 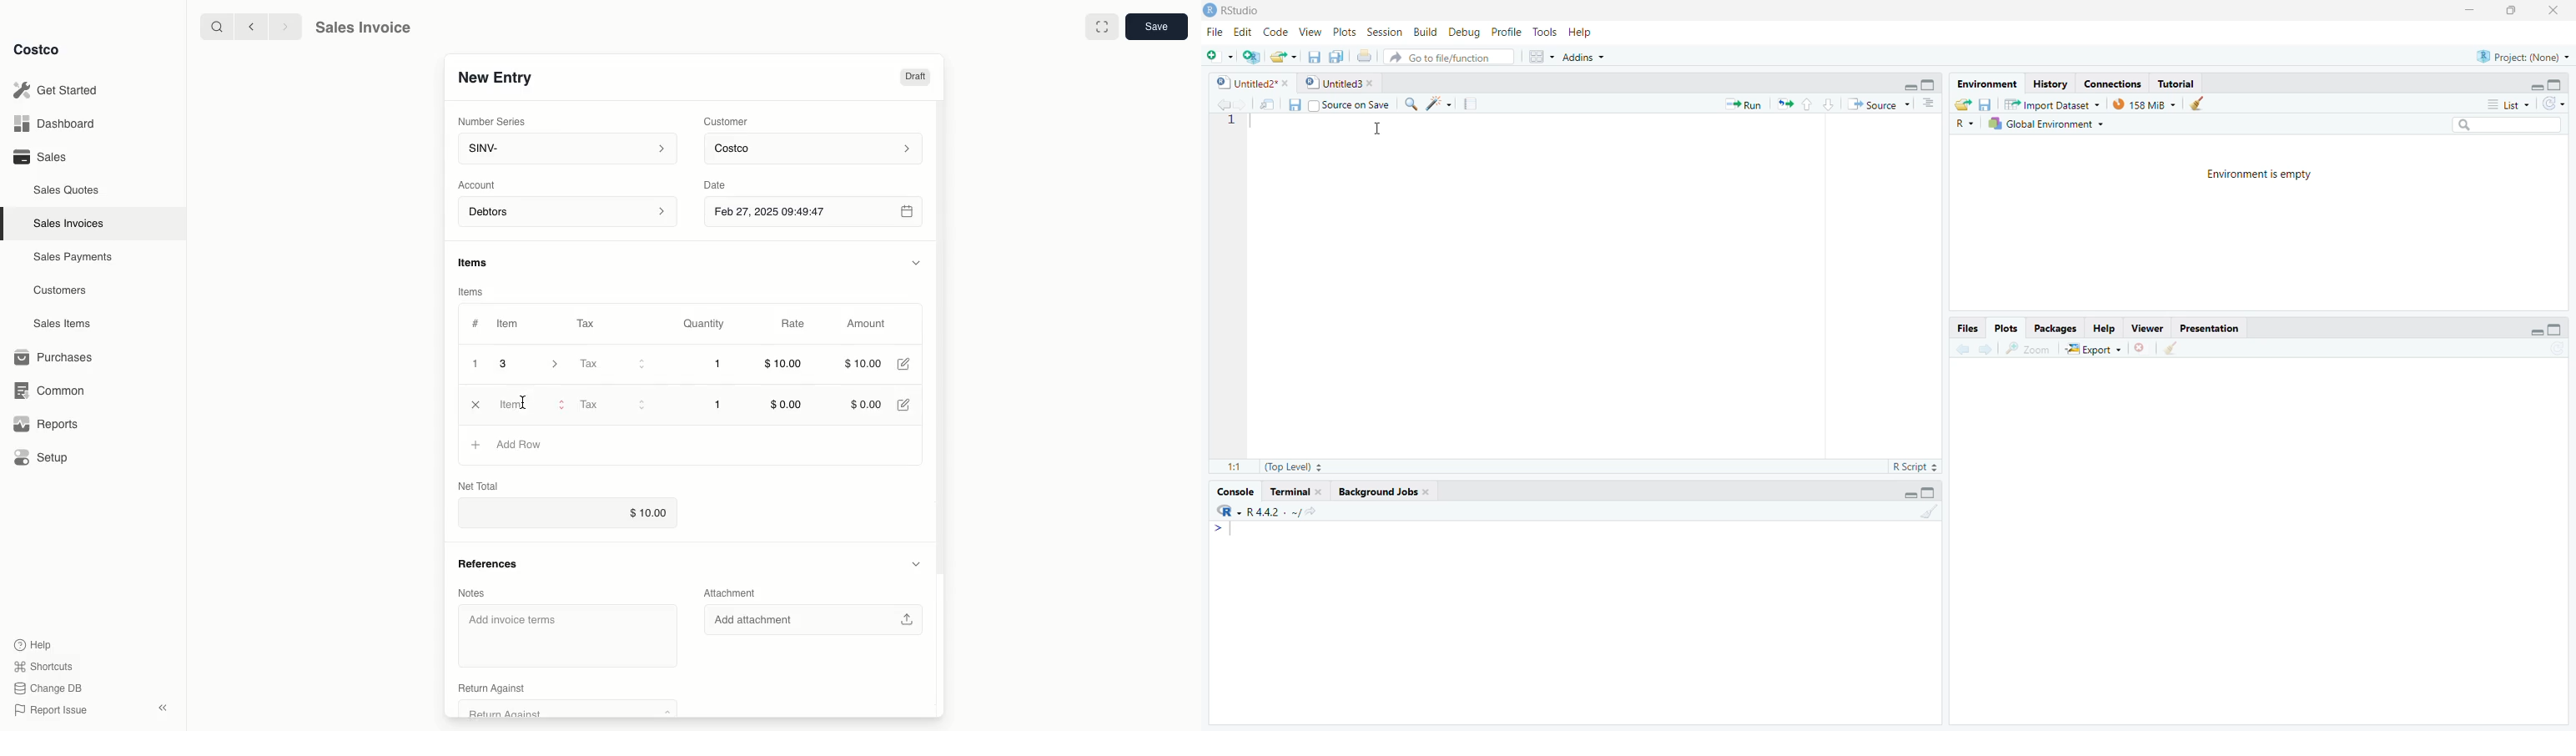 What do you see at coordinates (1352, 104) in the screenshot?
I see `Source on Save` at bounding box center [1352, 104].